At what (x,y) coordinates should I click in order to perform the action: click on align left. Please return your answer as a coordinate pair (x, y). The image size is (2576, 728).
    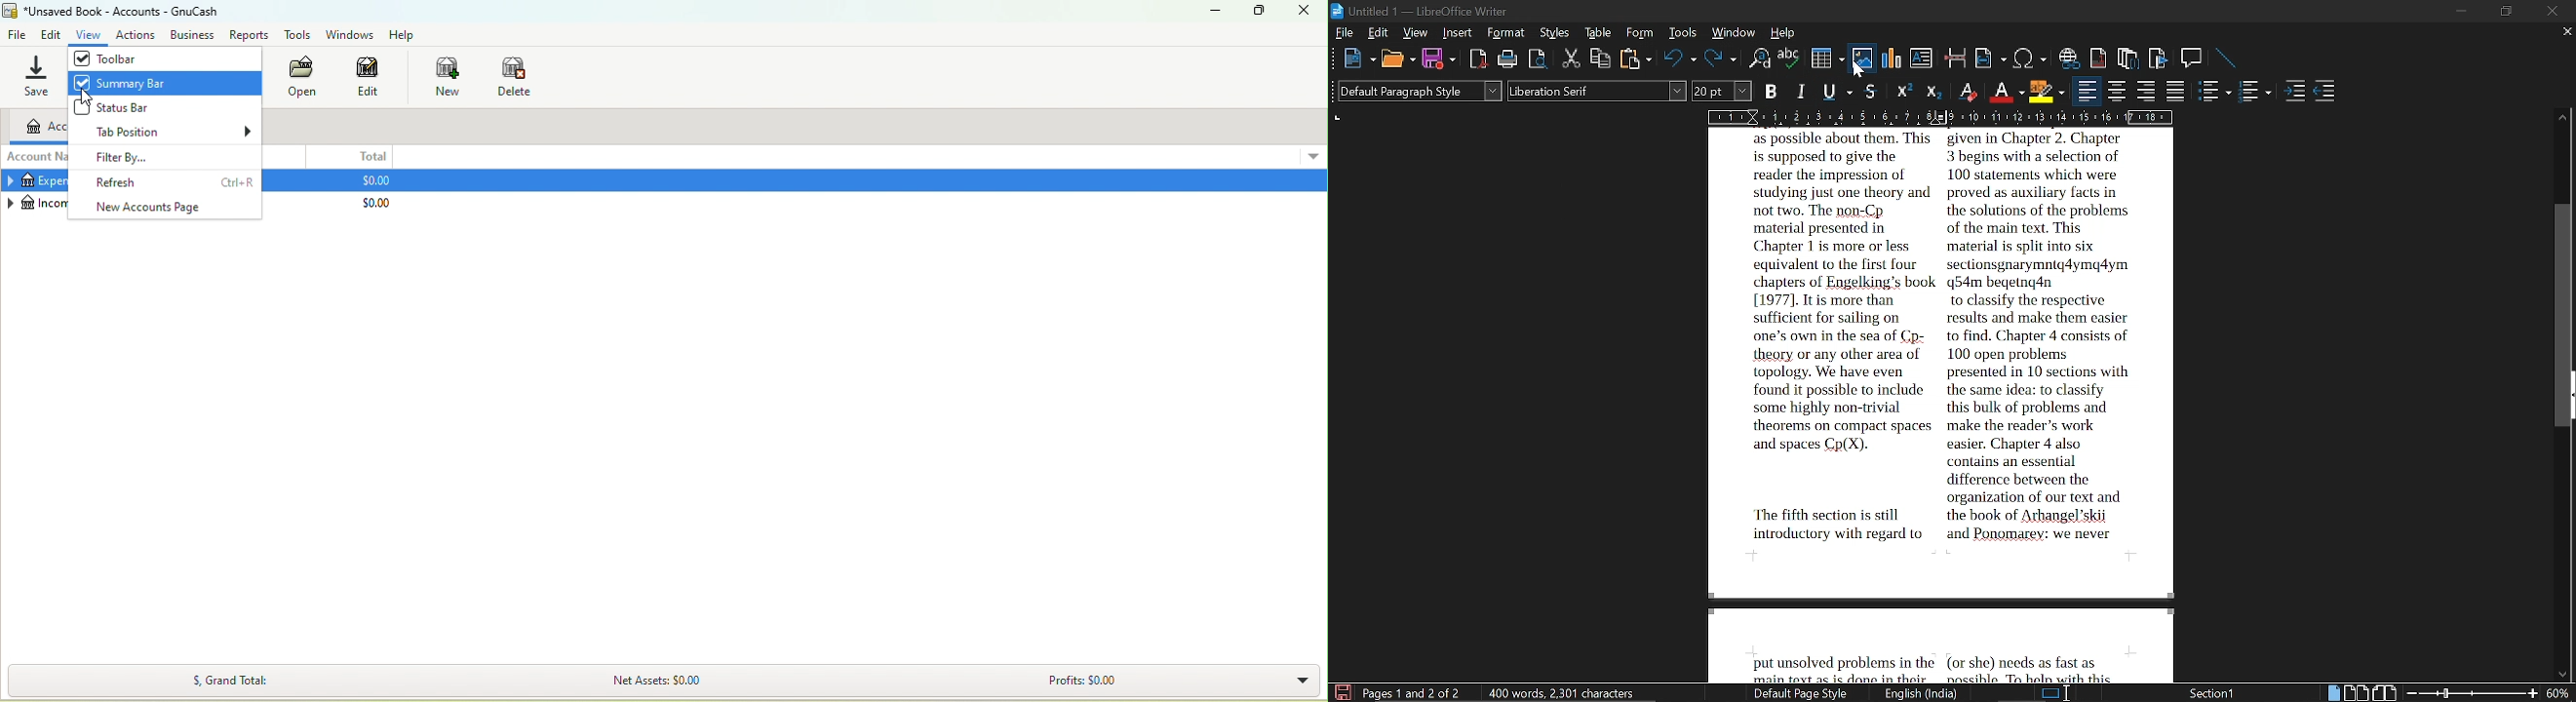
    Looking at the image, I should click on (2086, 91).